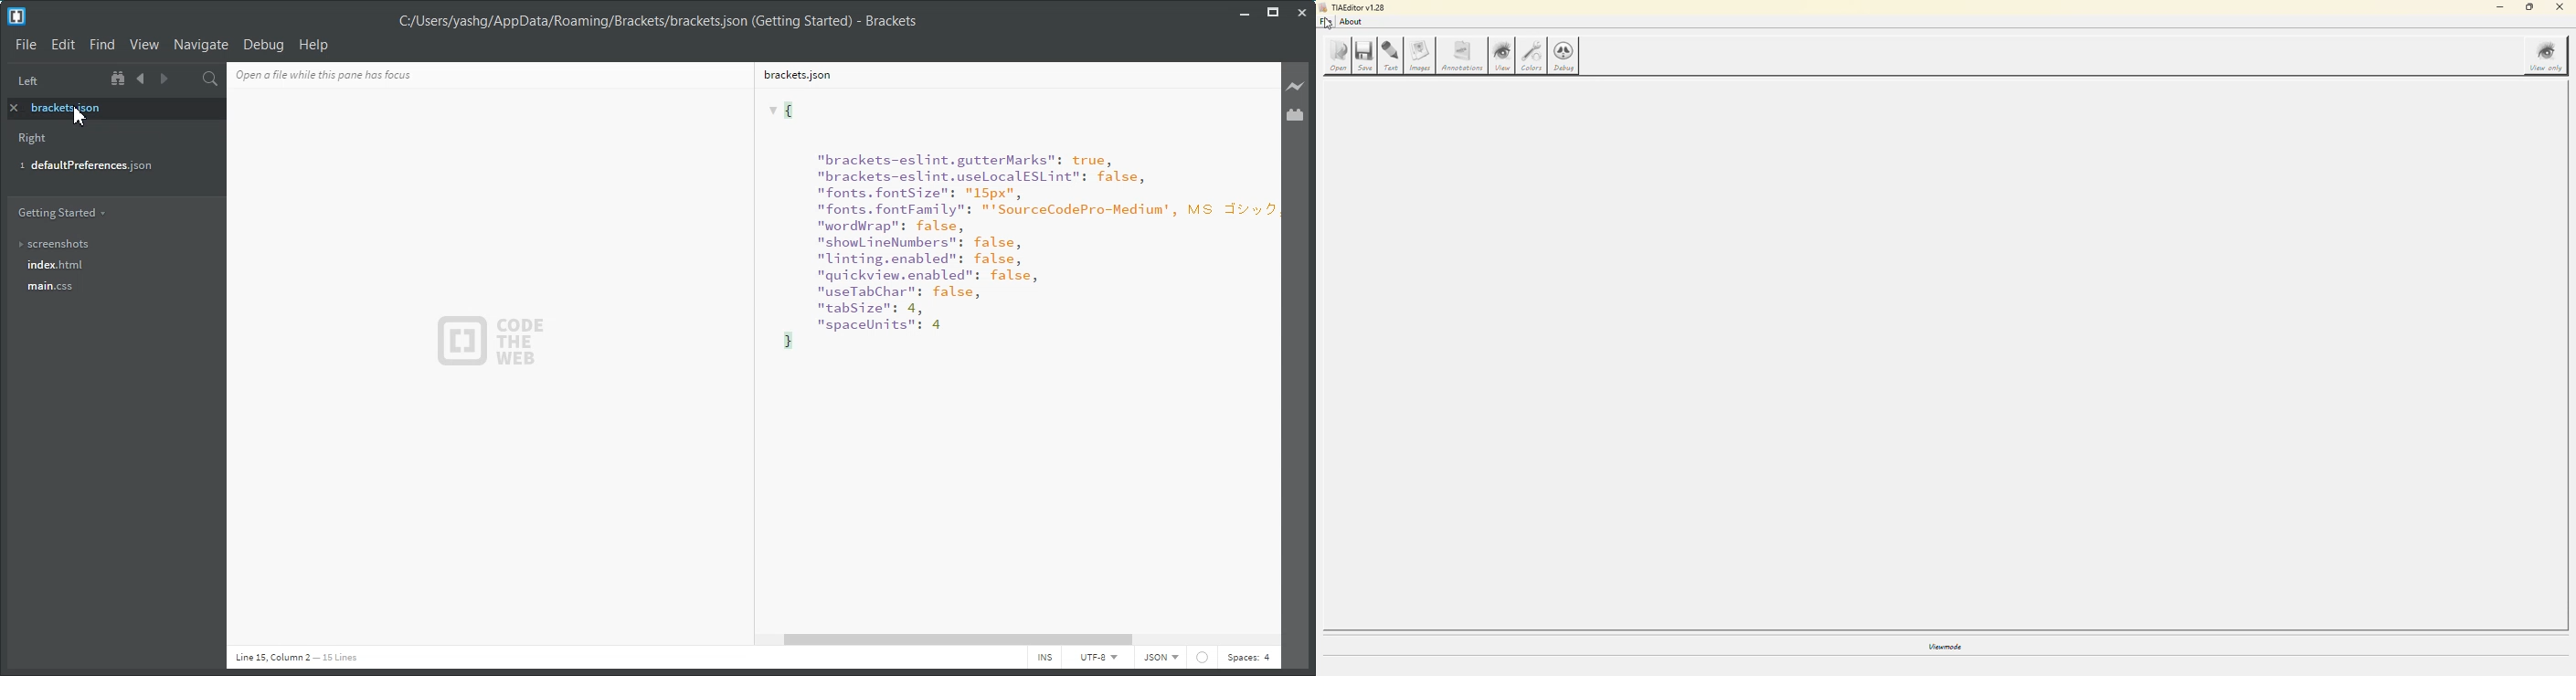  I want to click on Screenshots, so click(111, 244).